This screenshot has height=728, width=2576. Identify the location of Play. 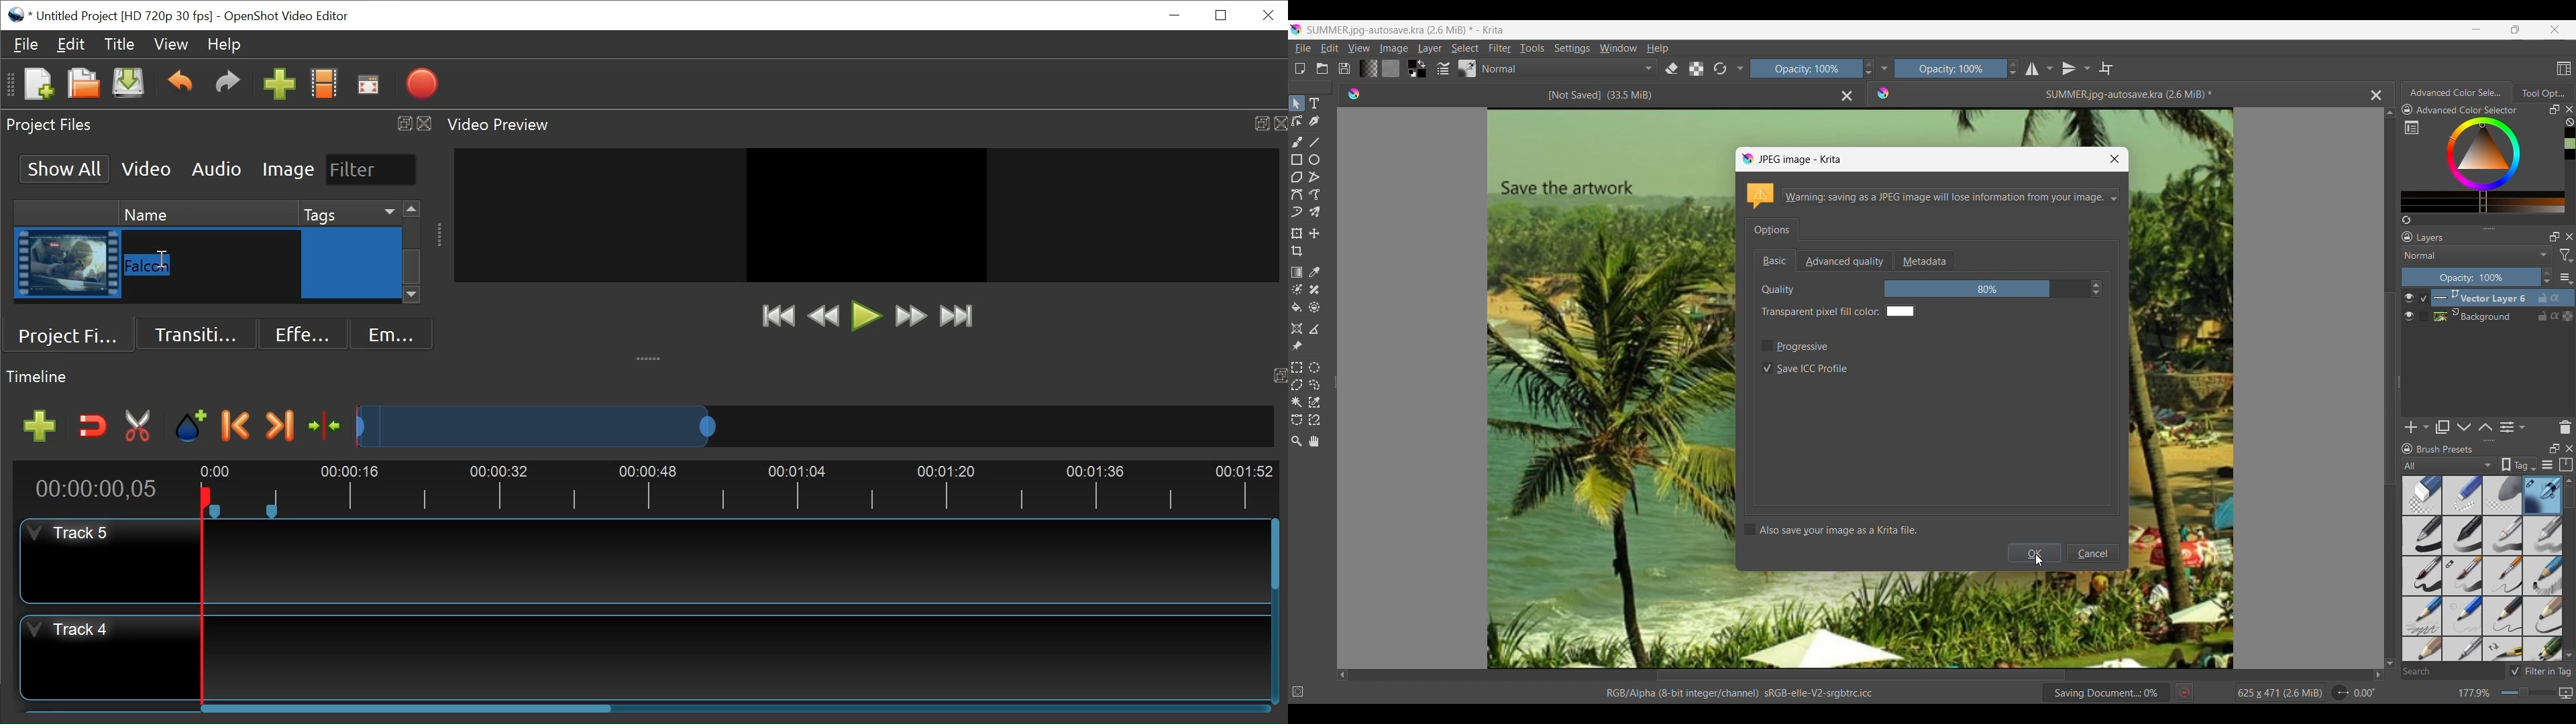
(866, 316).